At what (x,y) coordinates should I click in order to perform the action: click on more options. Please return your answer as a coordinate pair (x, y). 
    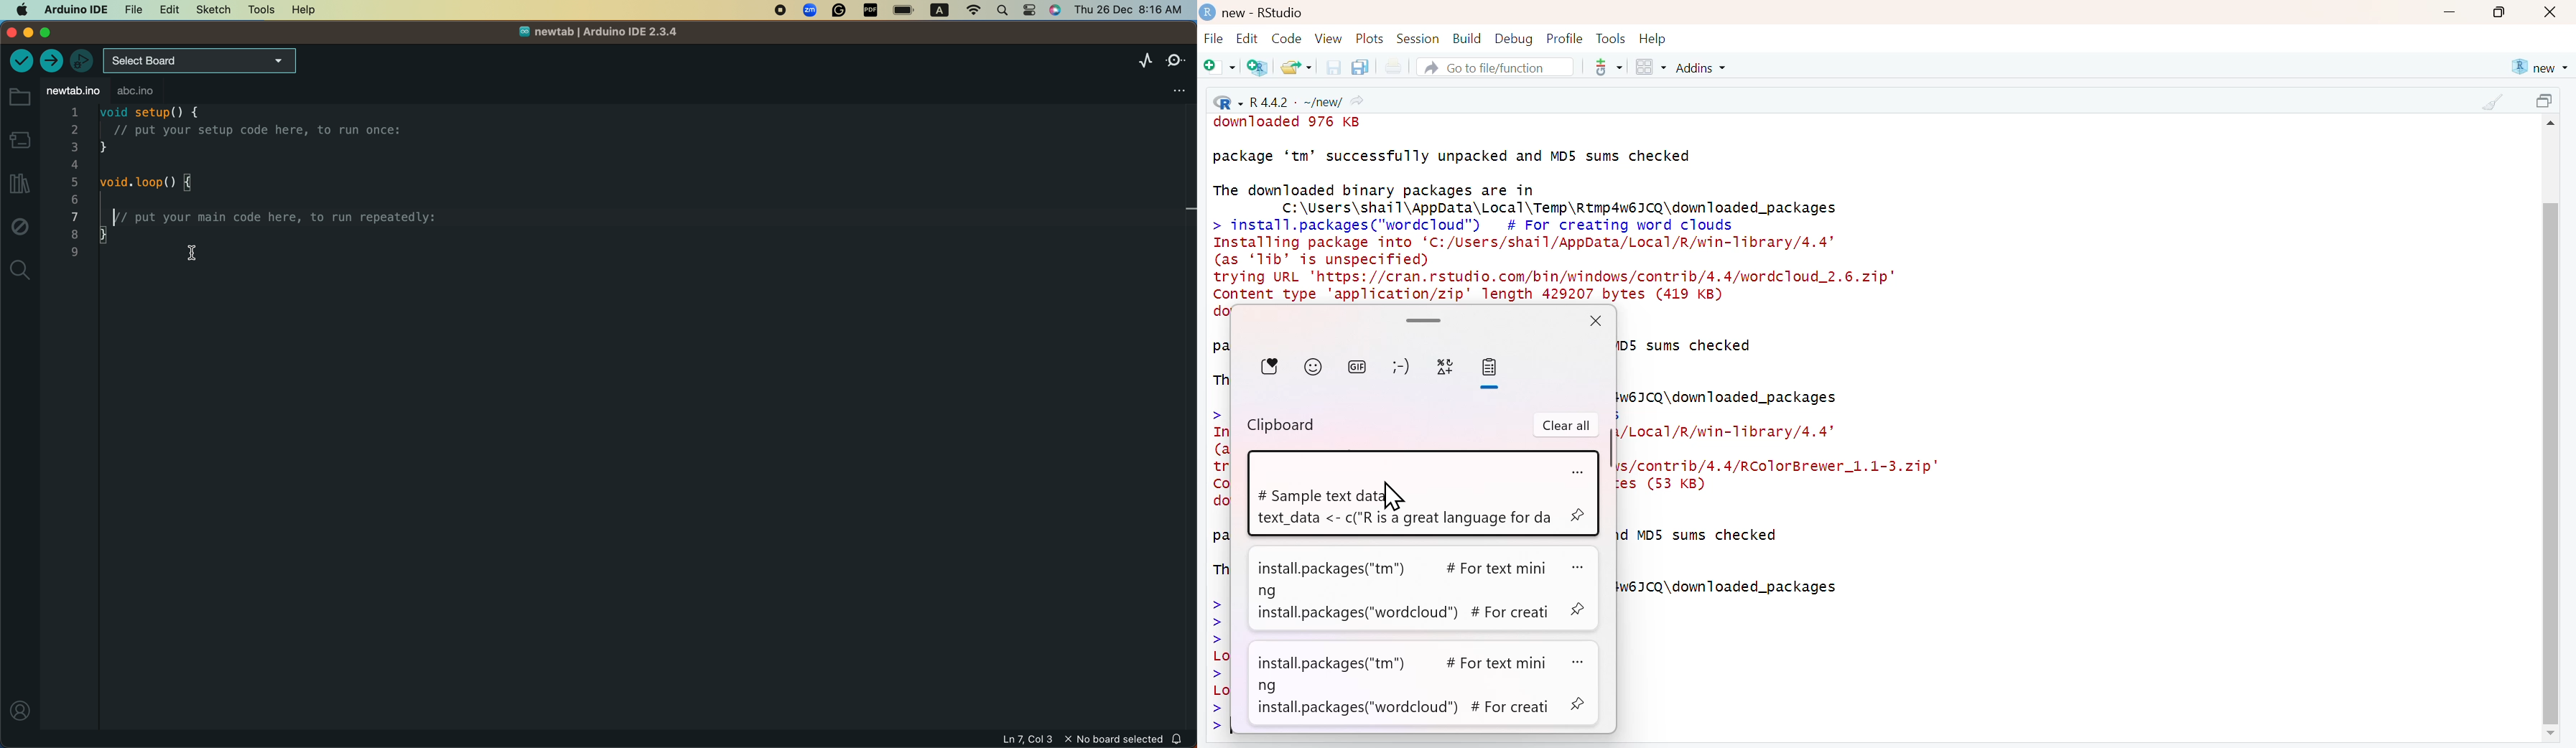
    Looking at the image, I should click on (1607, 67).